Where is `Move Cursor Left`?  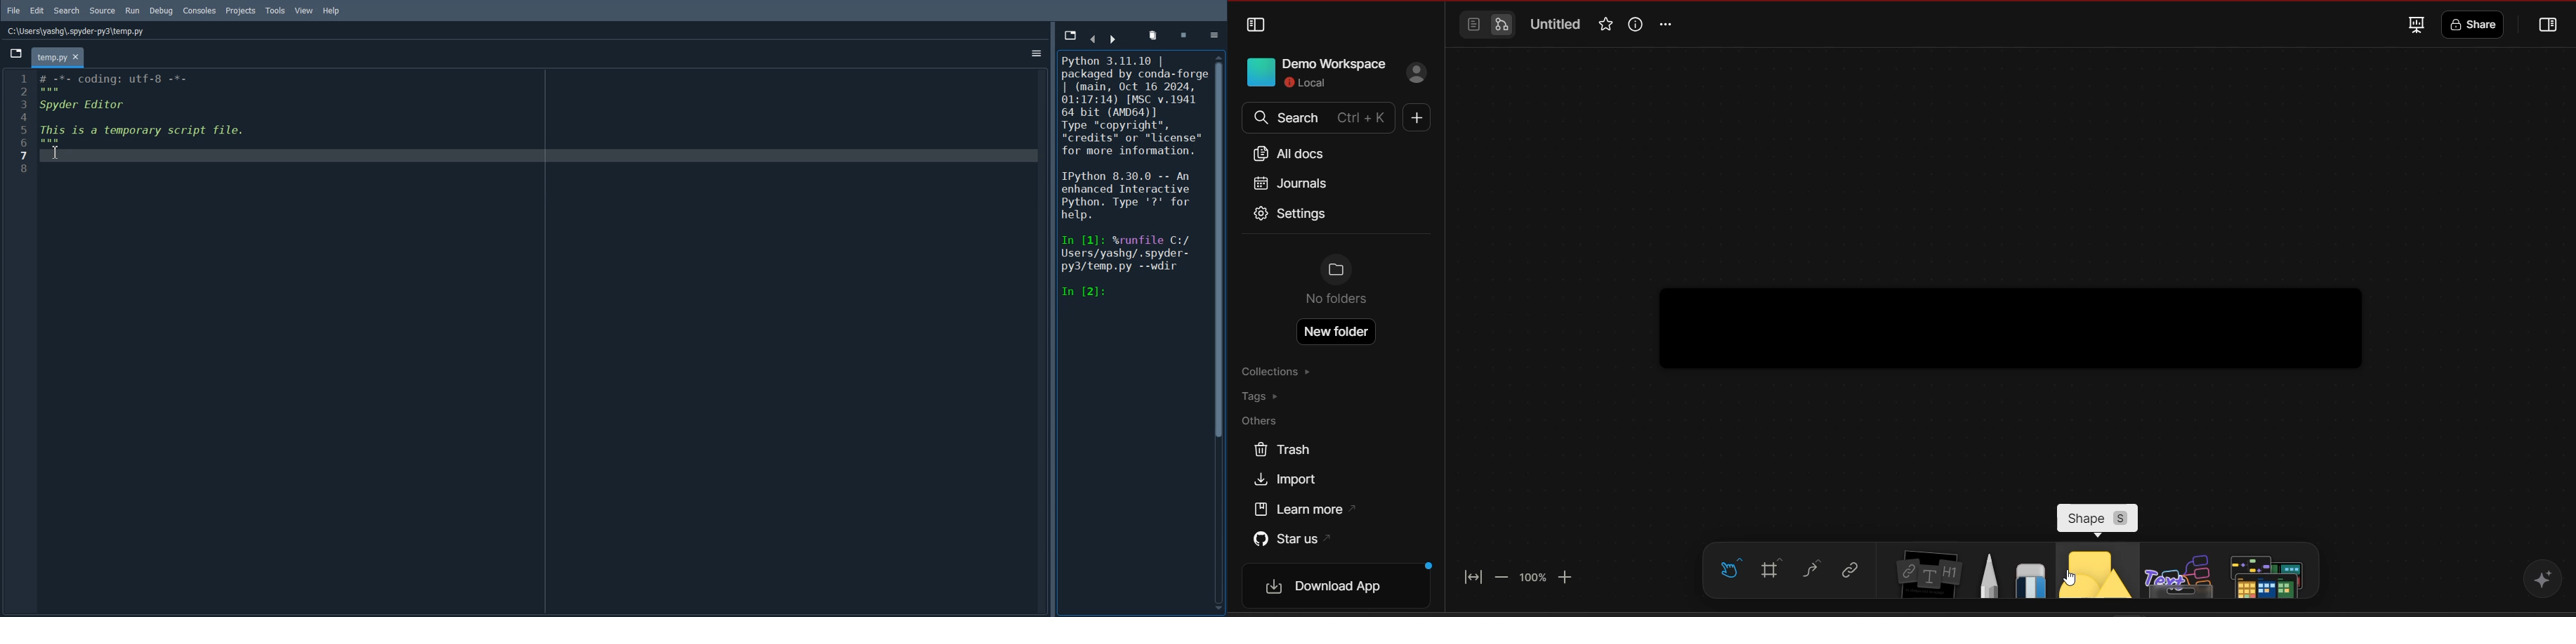 Move Cursor Left is located at coordinates (1116, 38).